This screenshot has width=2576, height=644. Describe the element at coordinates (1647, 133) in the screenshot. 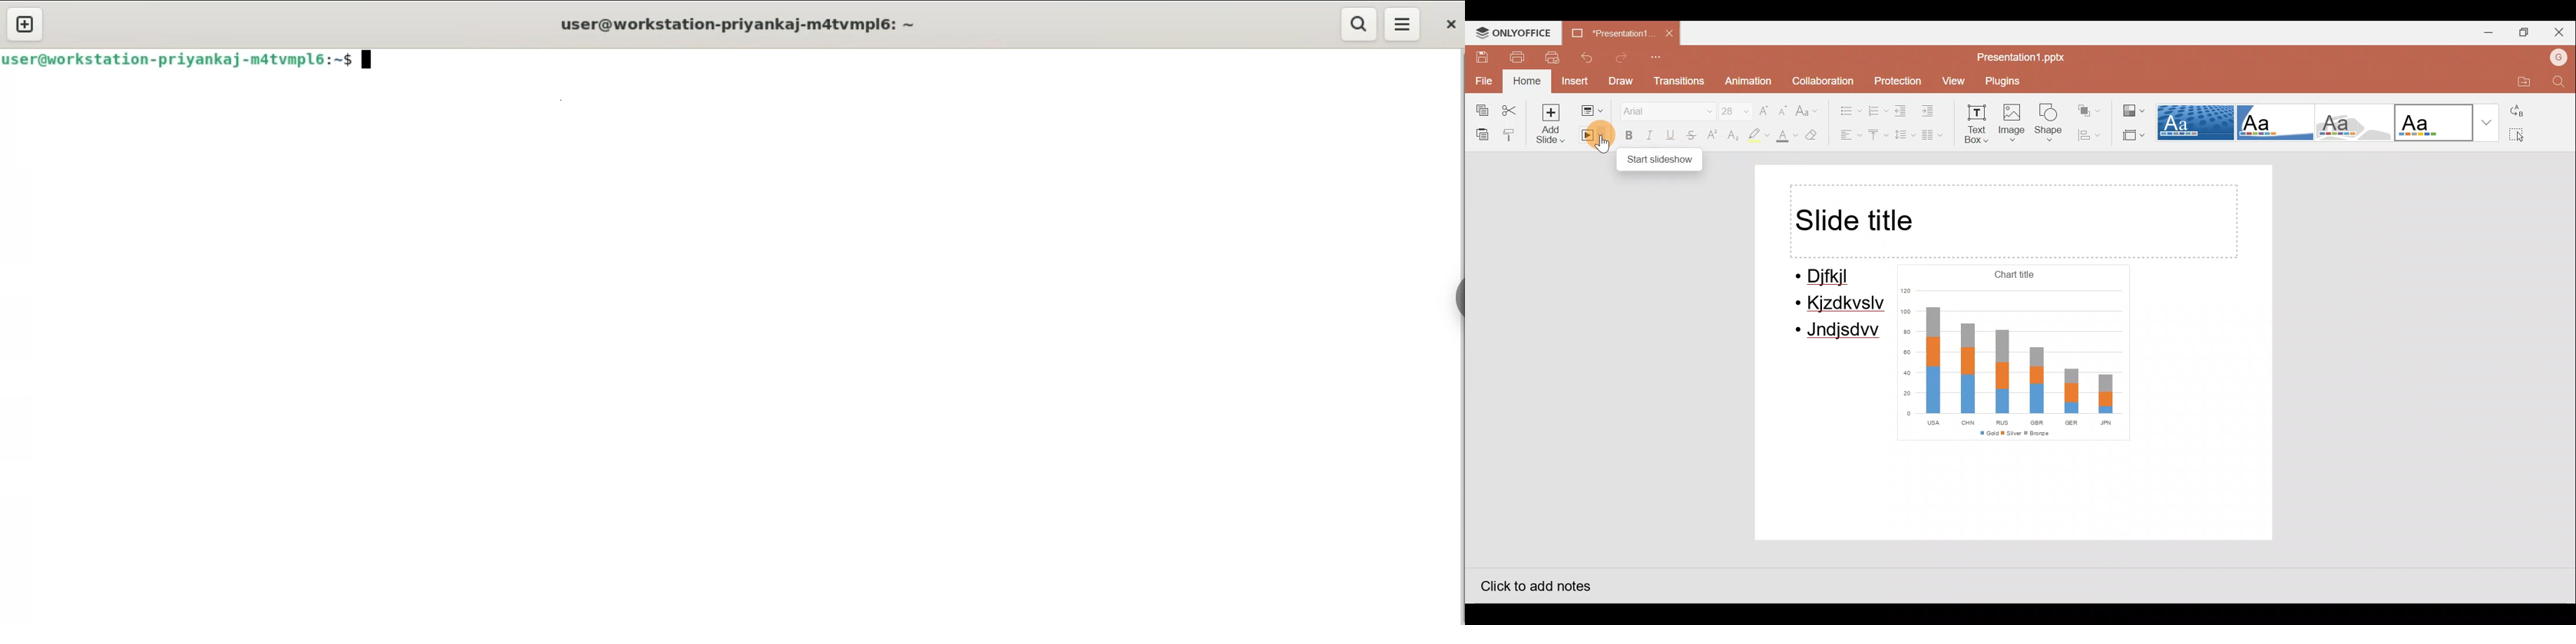

I see `Italics` at that location.